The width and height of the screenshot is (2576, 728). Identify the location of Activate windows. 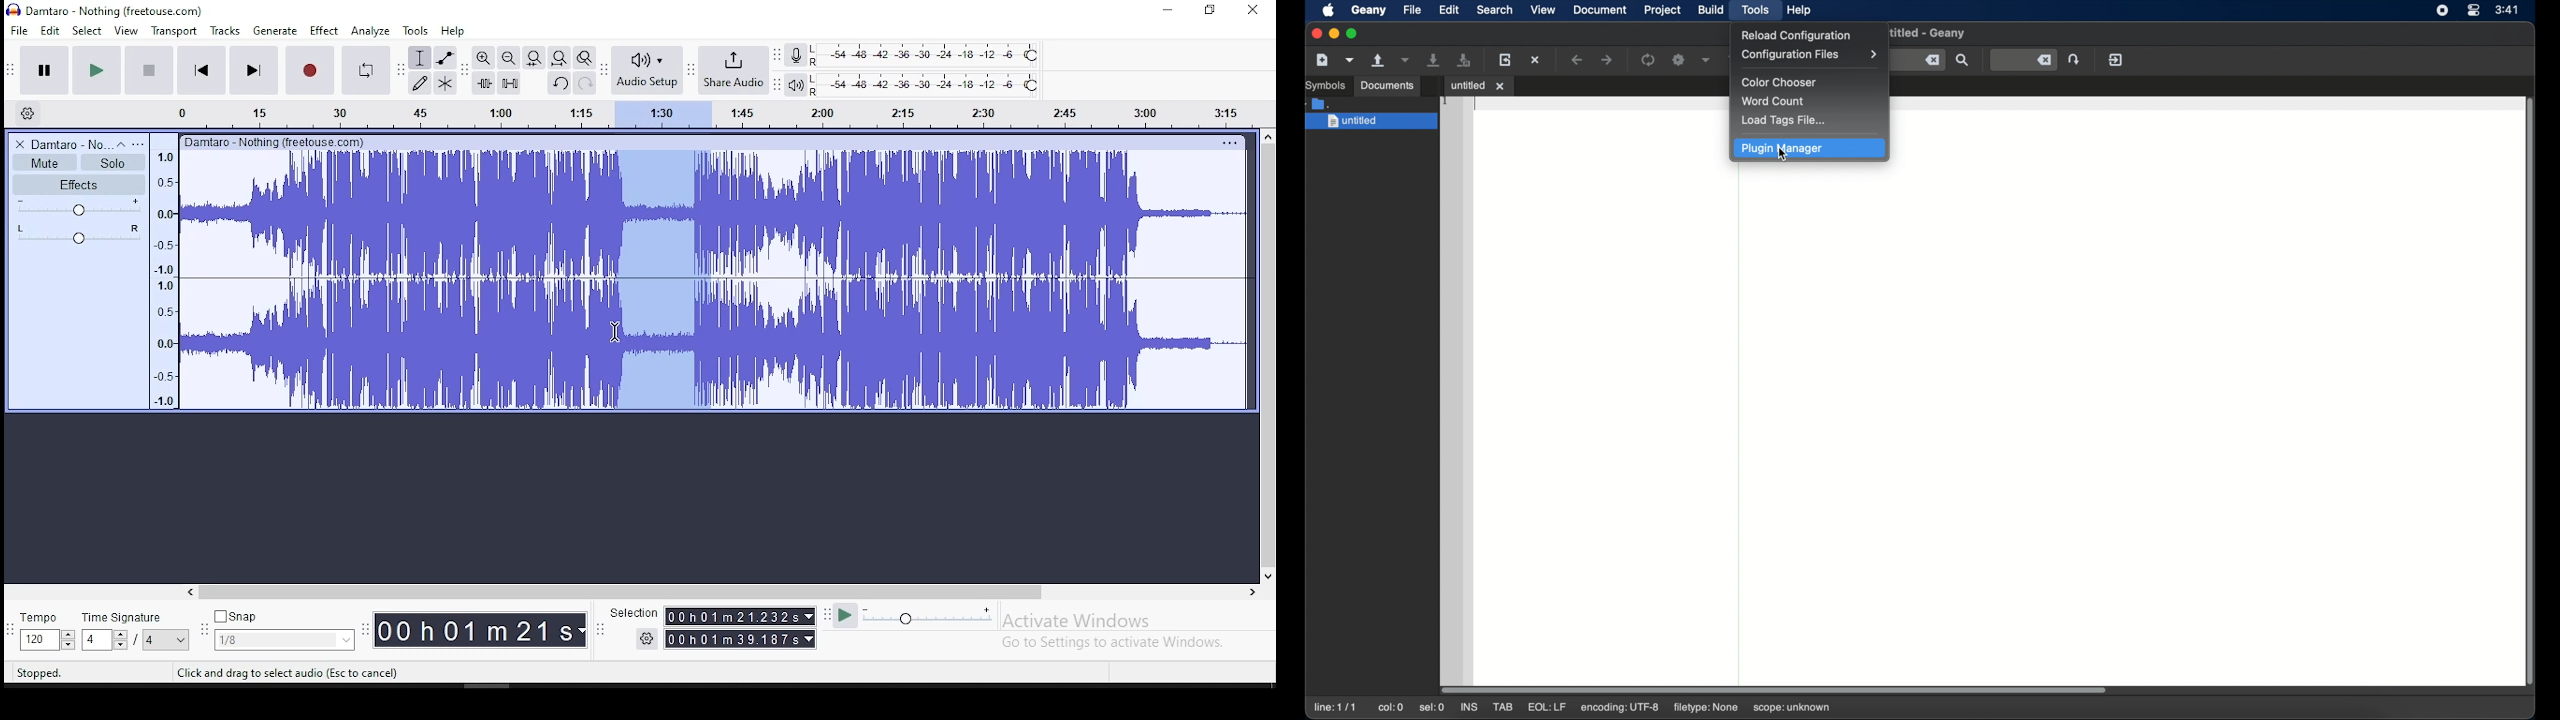
(1074, 621).